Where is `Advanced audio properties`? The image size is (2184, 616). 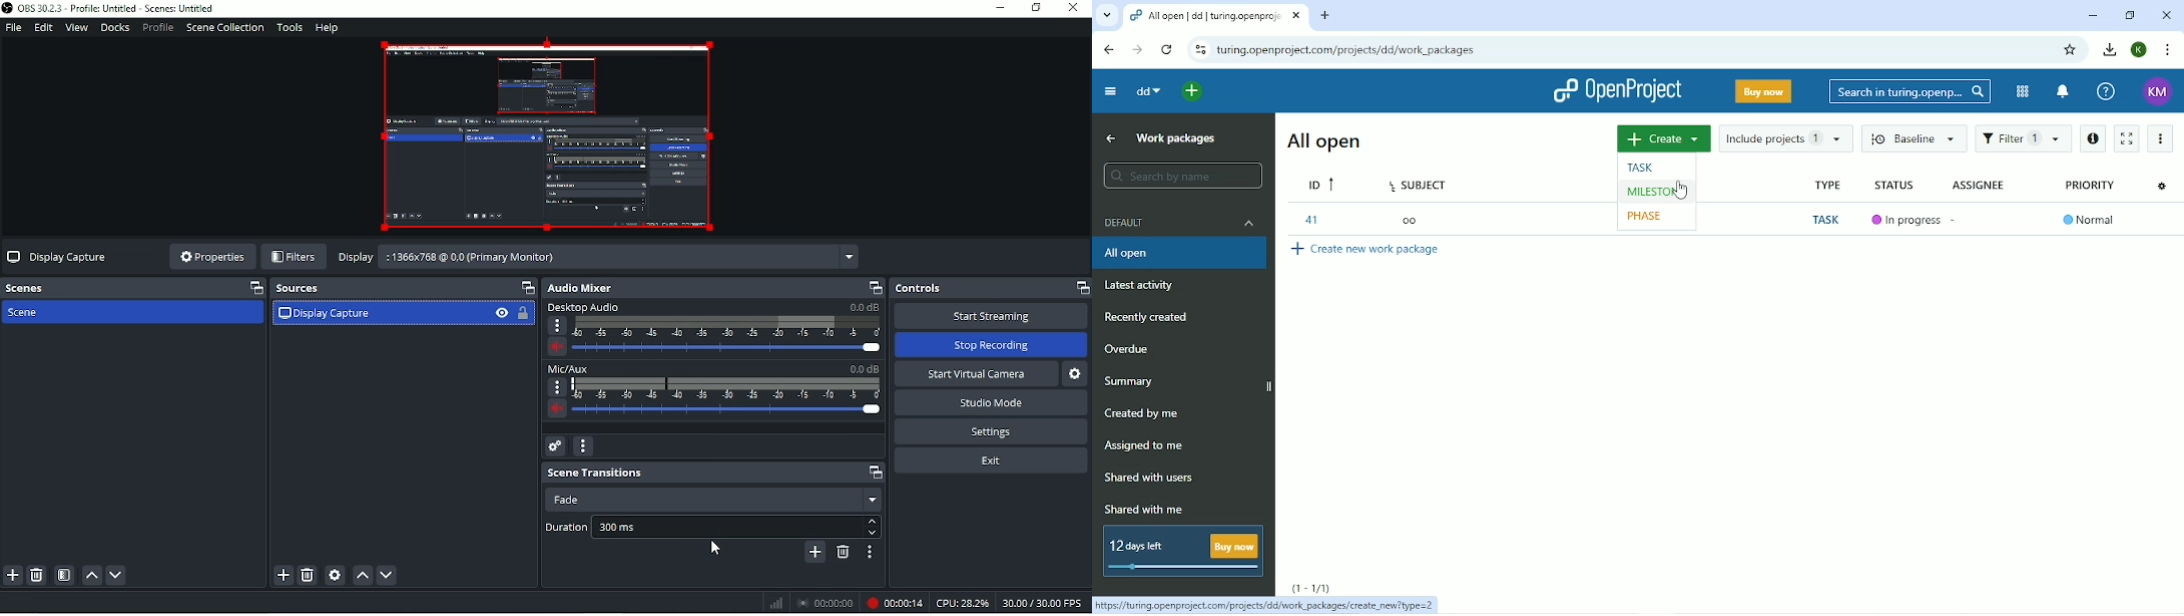 Advanced audio properties is located at coordinates (557, 446).